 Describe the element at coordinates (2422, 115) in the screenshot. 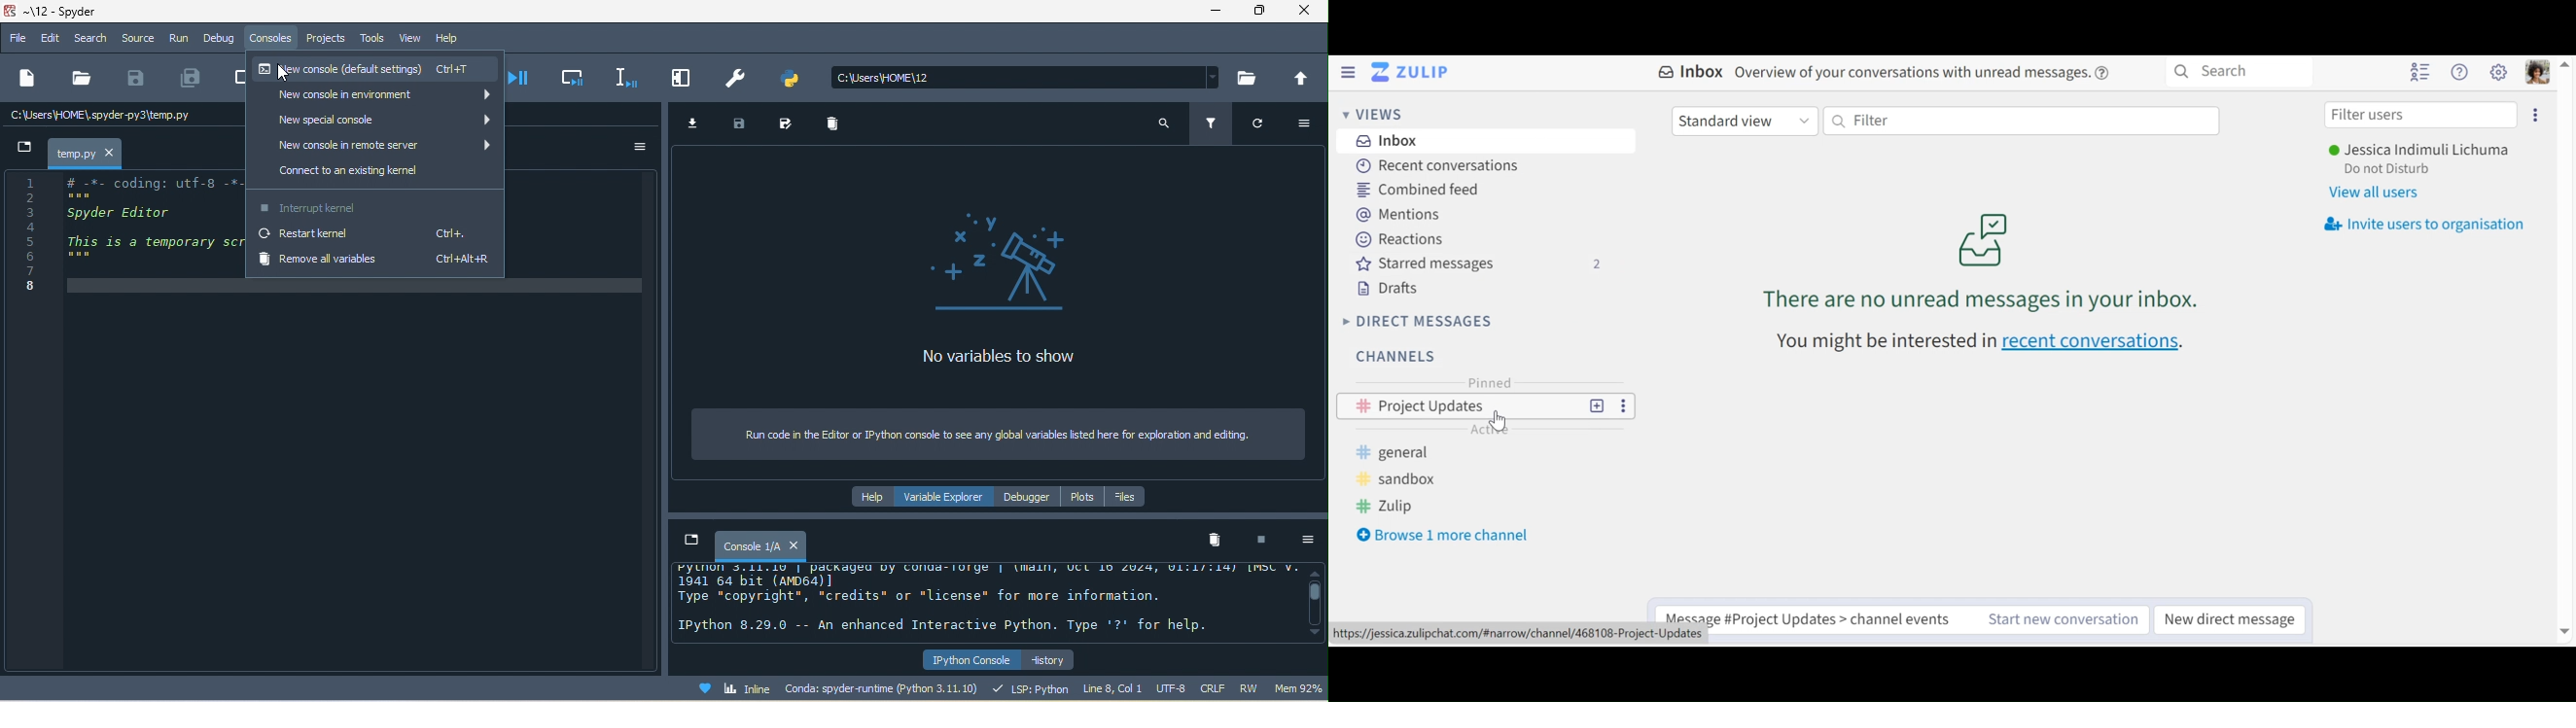

I see `Filter users` at that location.